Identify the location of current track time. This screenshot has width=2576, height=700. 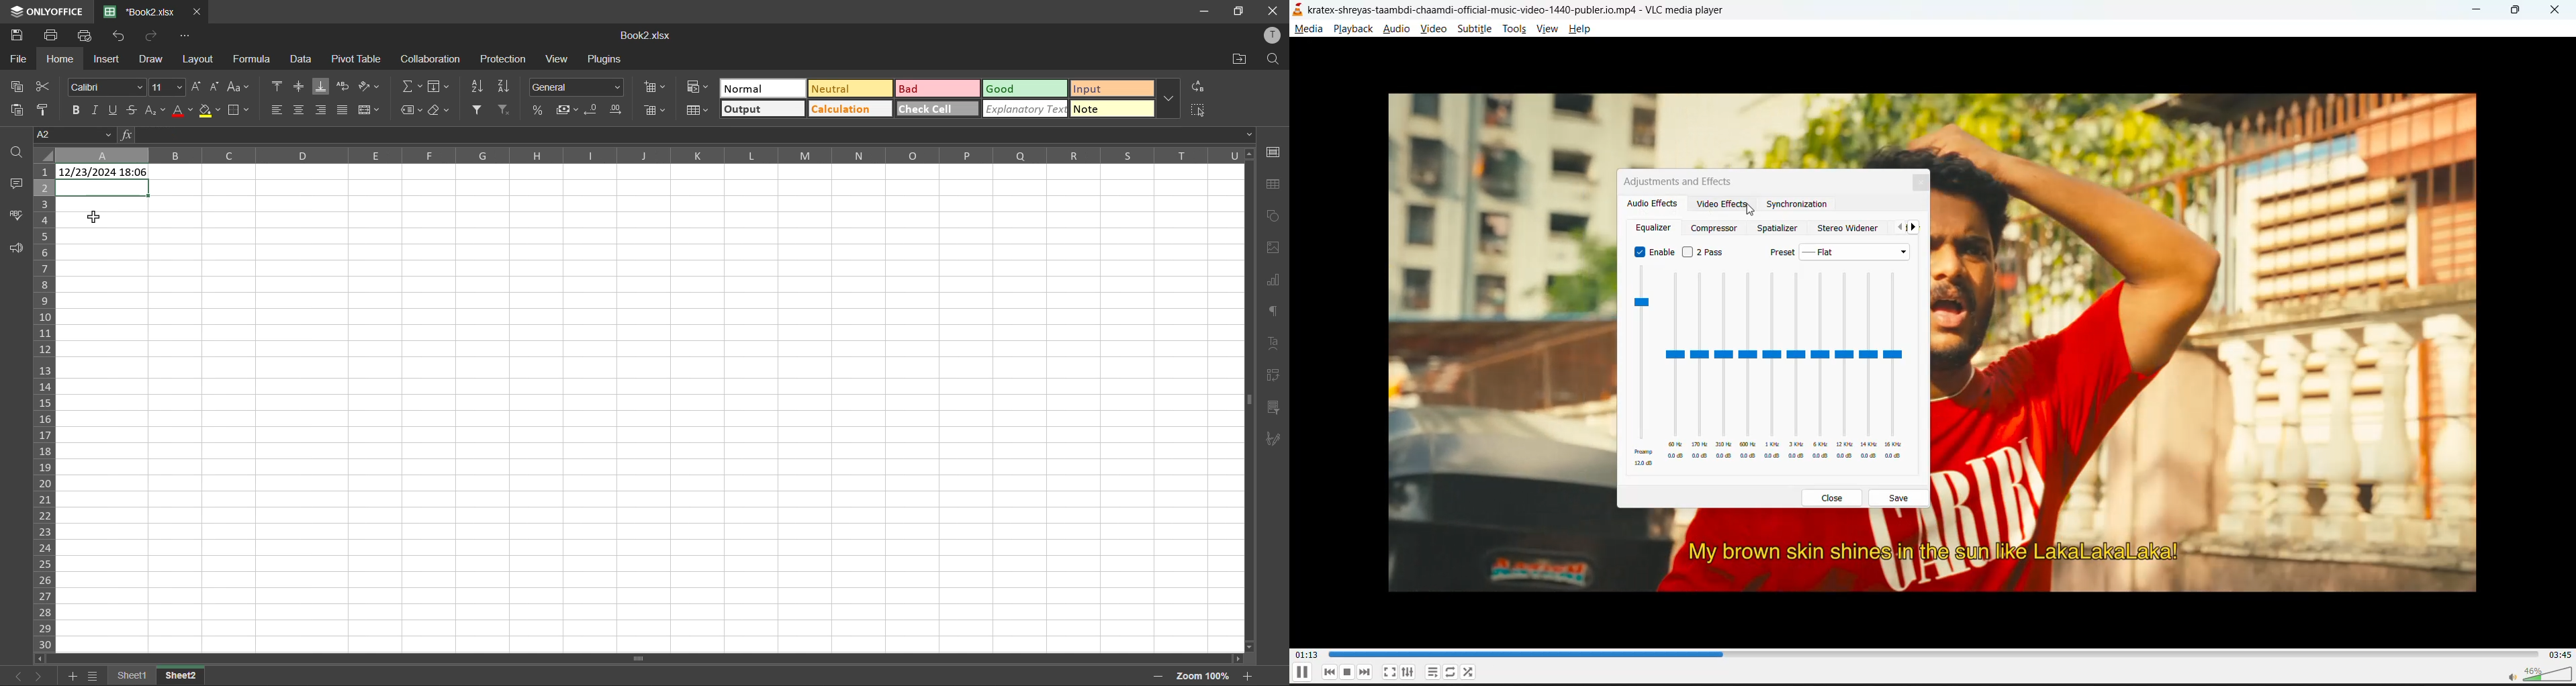
(1309, 653).